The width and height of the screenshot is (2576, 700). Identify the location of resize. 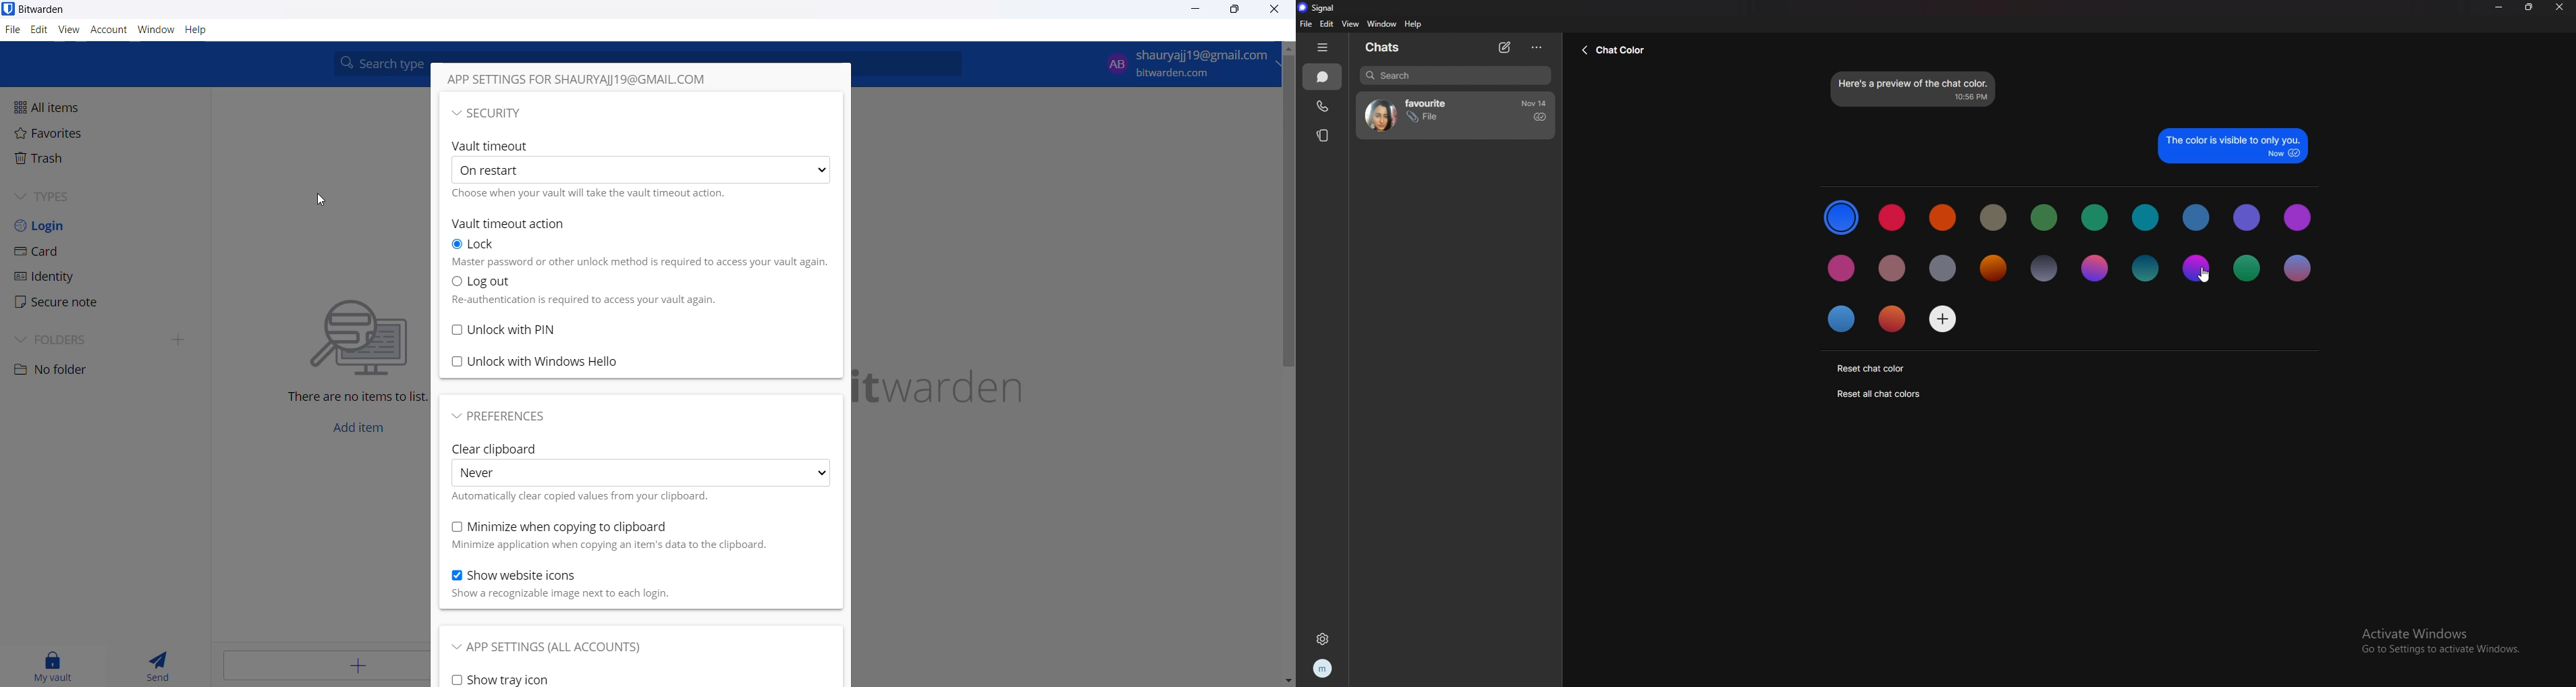
(2530, 7).